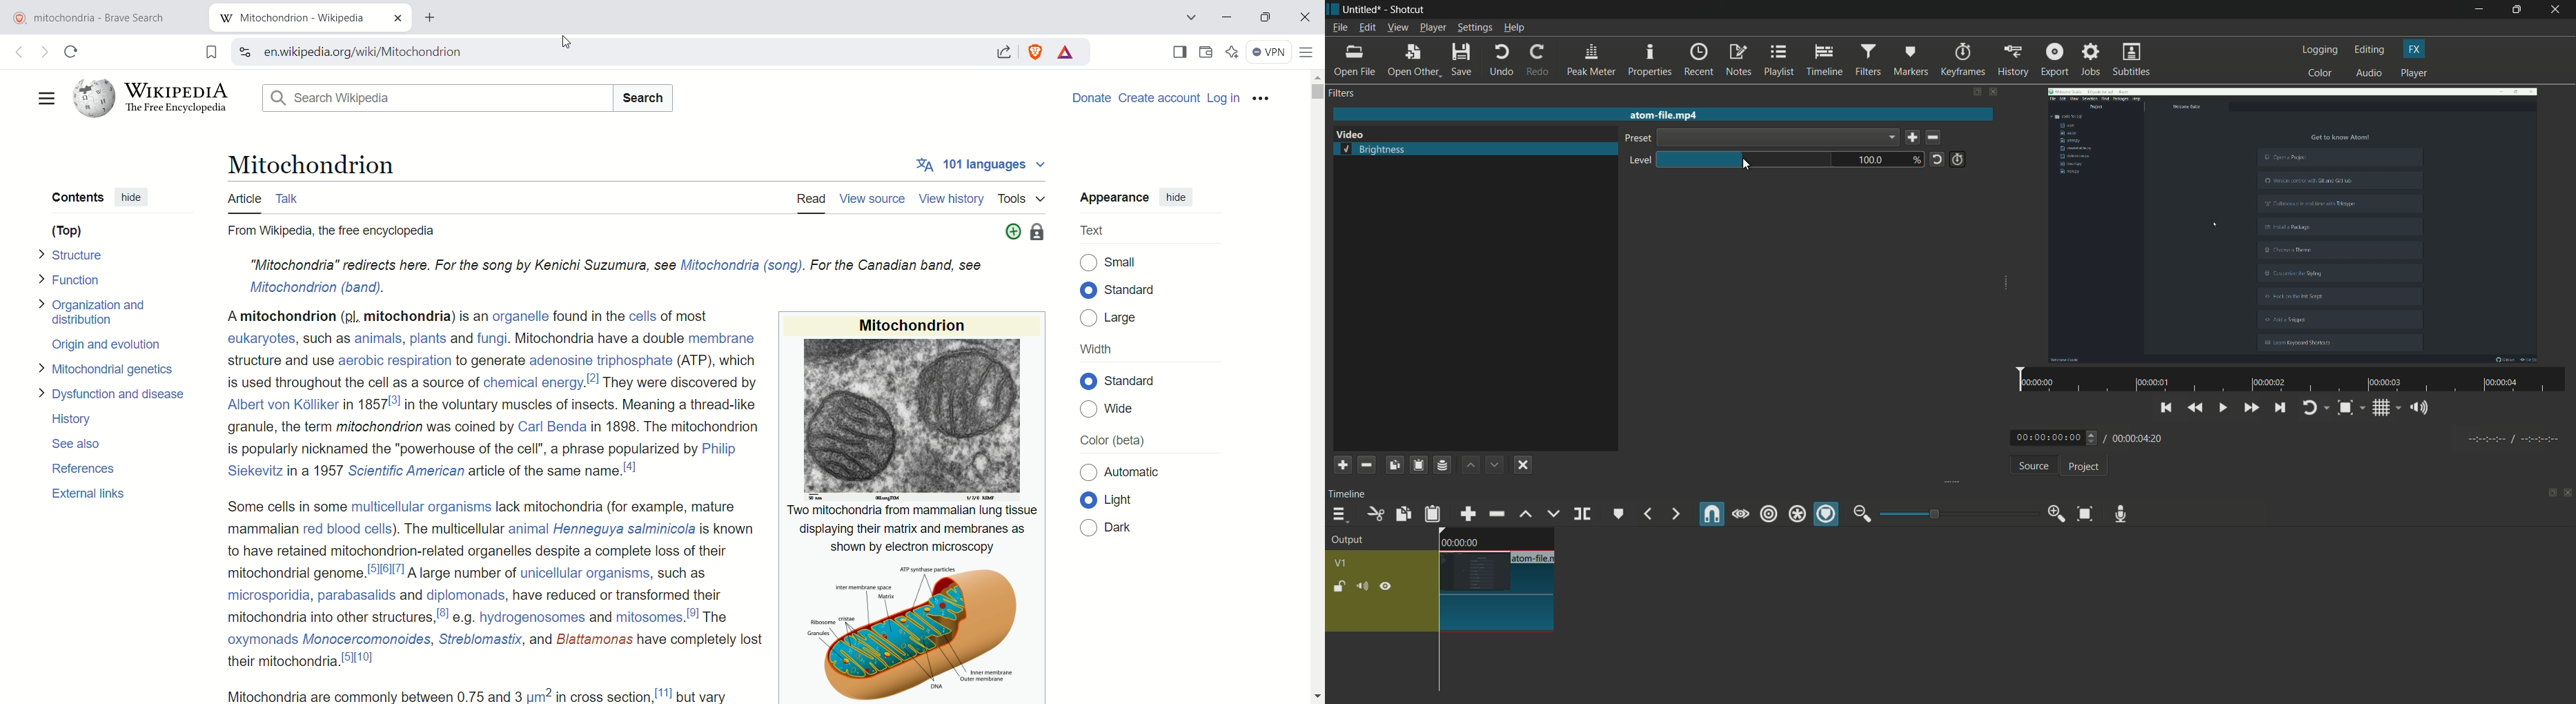  I want to click on player menu, so click(1434, 27).